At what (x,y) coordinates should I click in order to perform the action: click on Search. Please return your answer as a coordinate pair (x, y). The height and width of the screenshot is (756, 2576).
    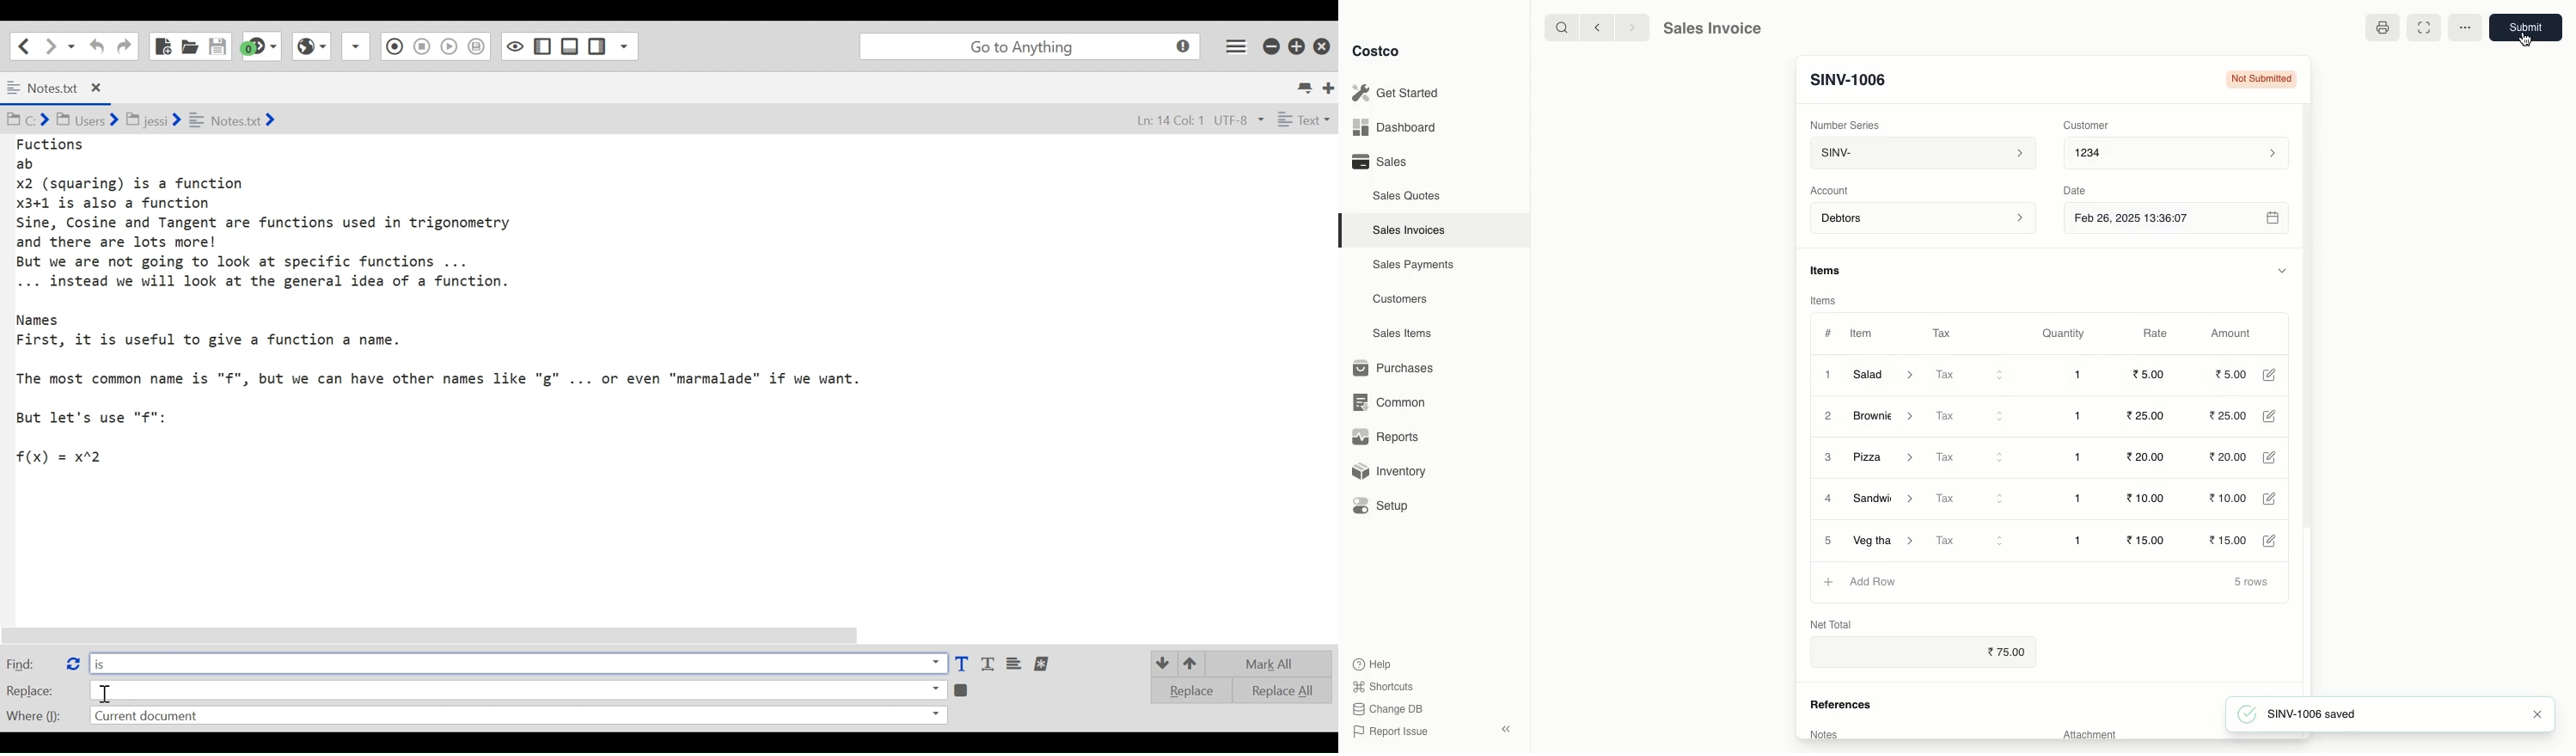
    Looking at the image, I should click on (1559, 27).